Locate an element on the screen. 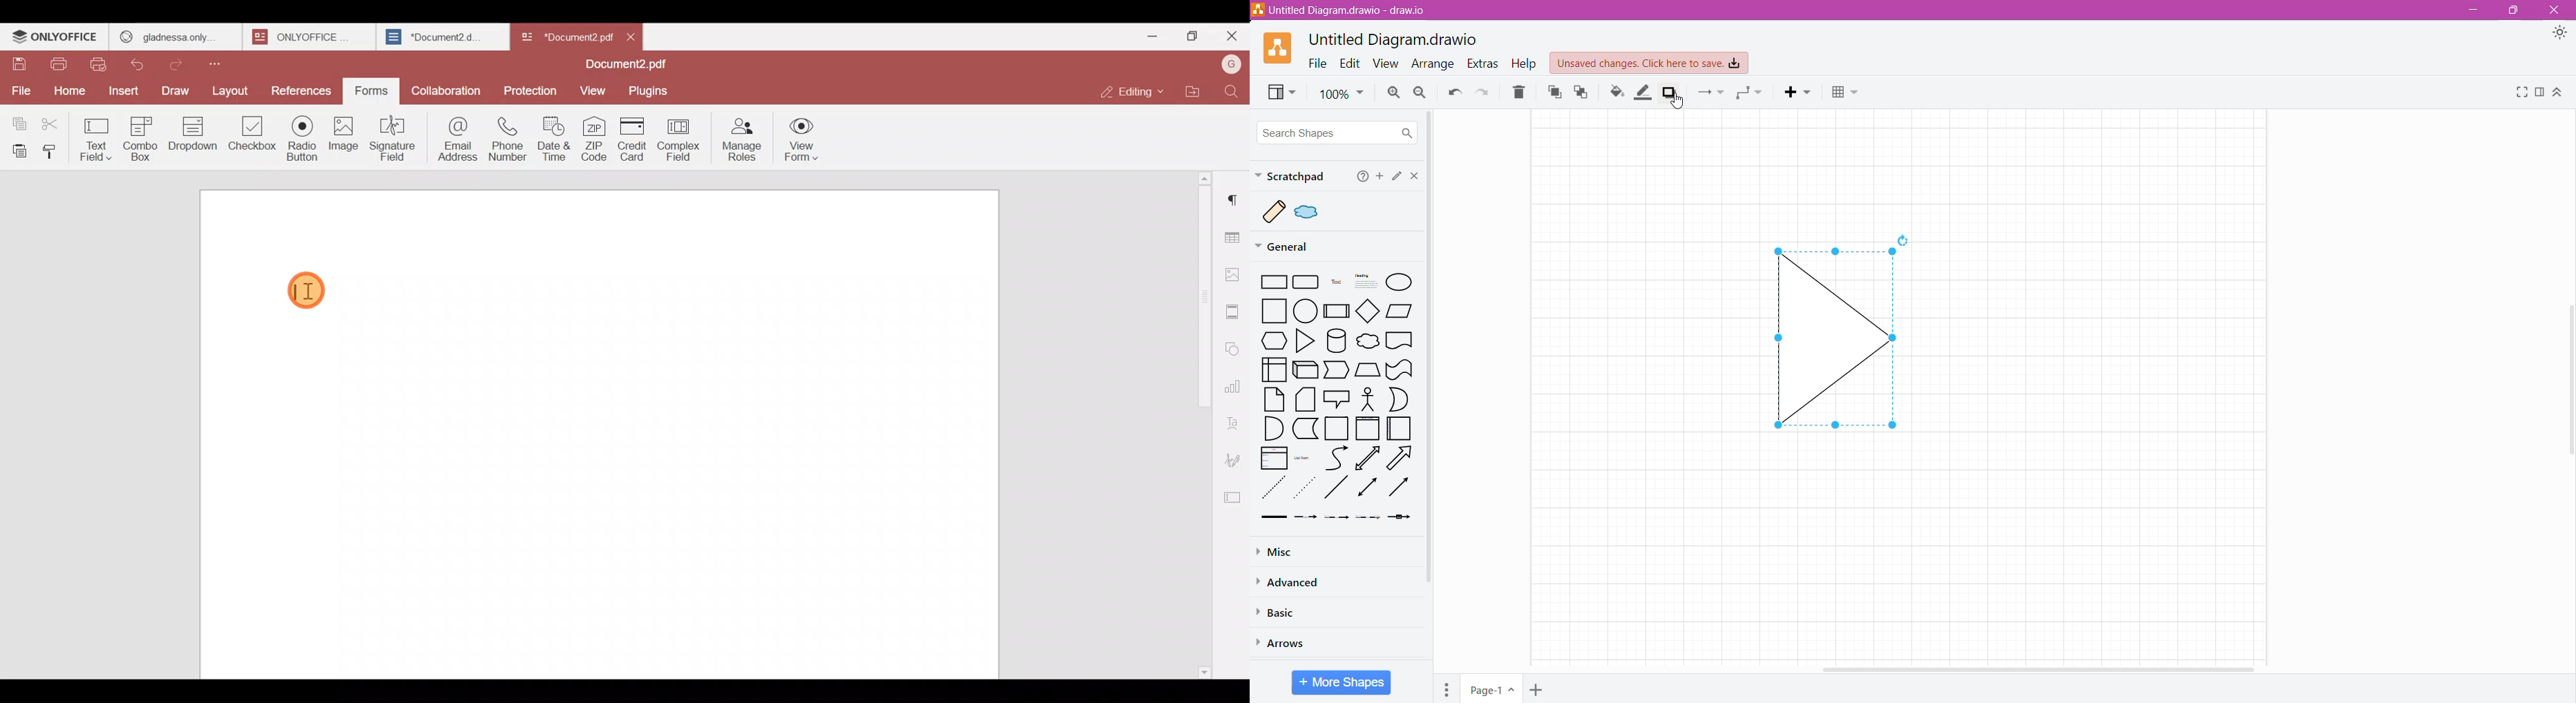 This screenshot has width=2576, height=728. Quick print is located at coordinates (103, 64).